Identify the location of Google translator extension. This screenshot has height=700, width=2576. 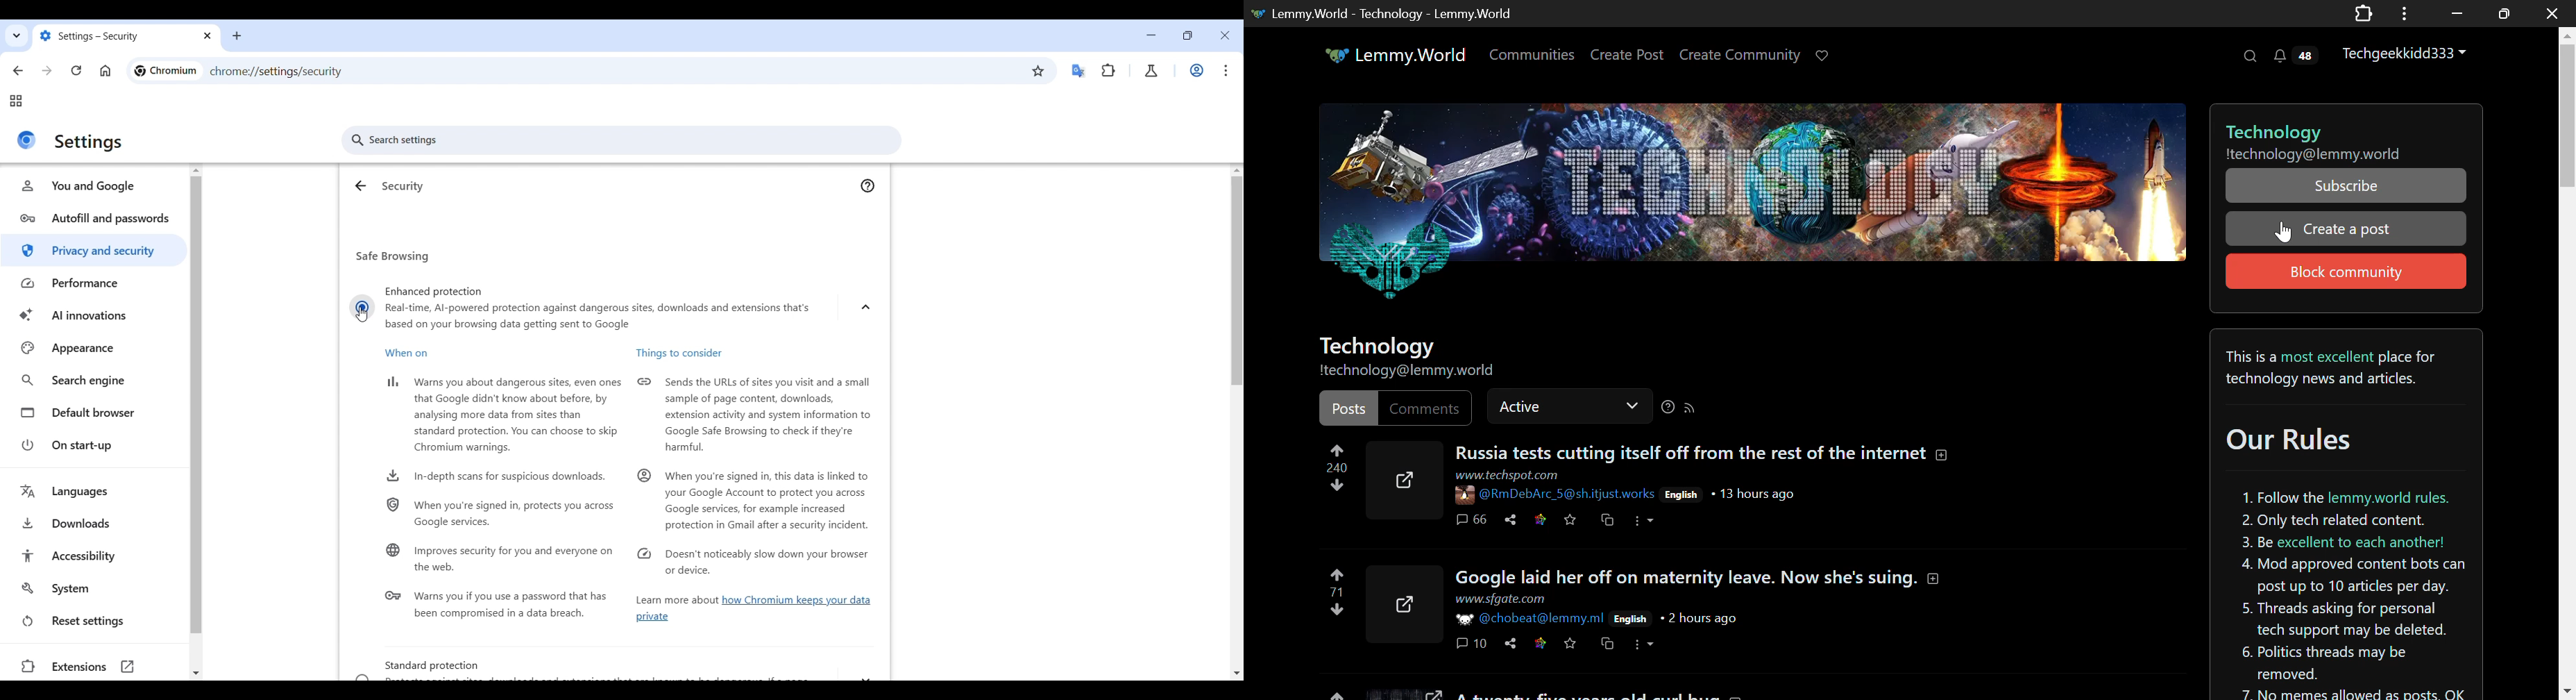
(1079, 71).